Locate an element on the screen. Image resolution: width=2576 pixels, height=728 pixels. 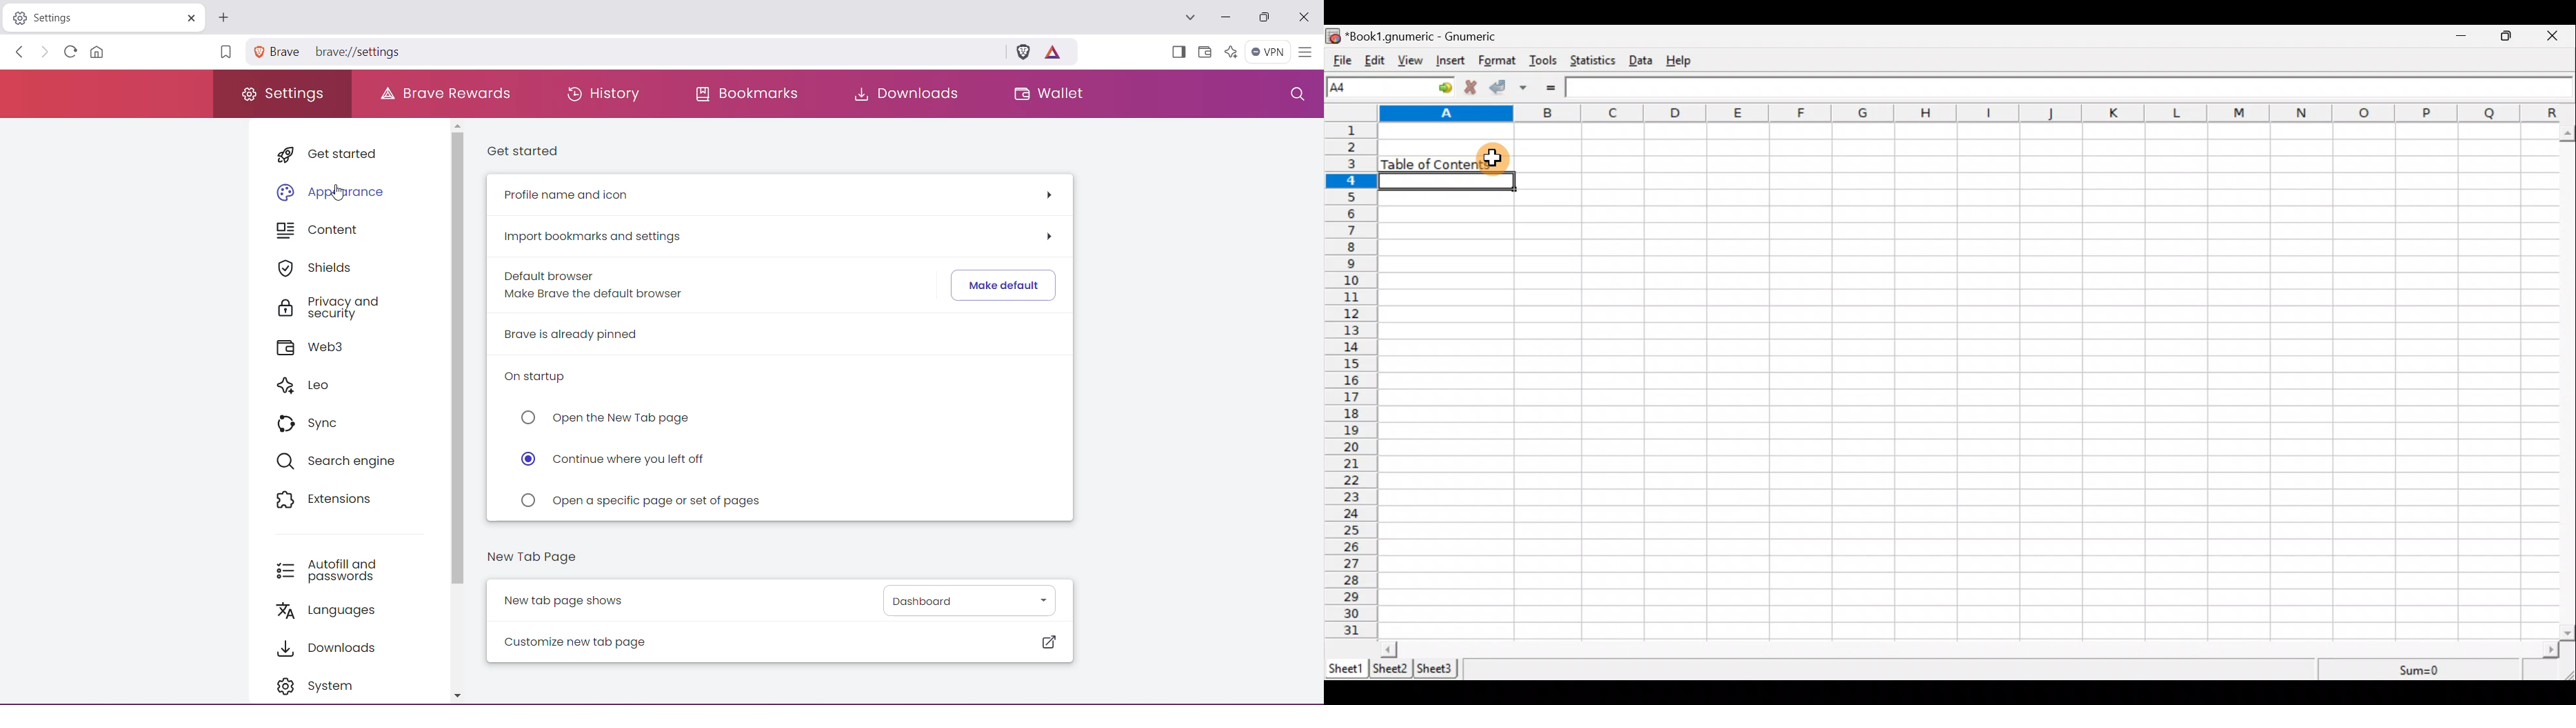
Statistics is located at coordinates (1595, 62).